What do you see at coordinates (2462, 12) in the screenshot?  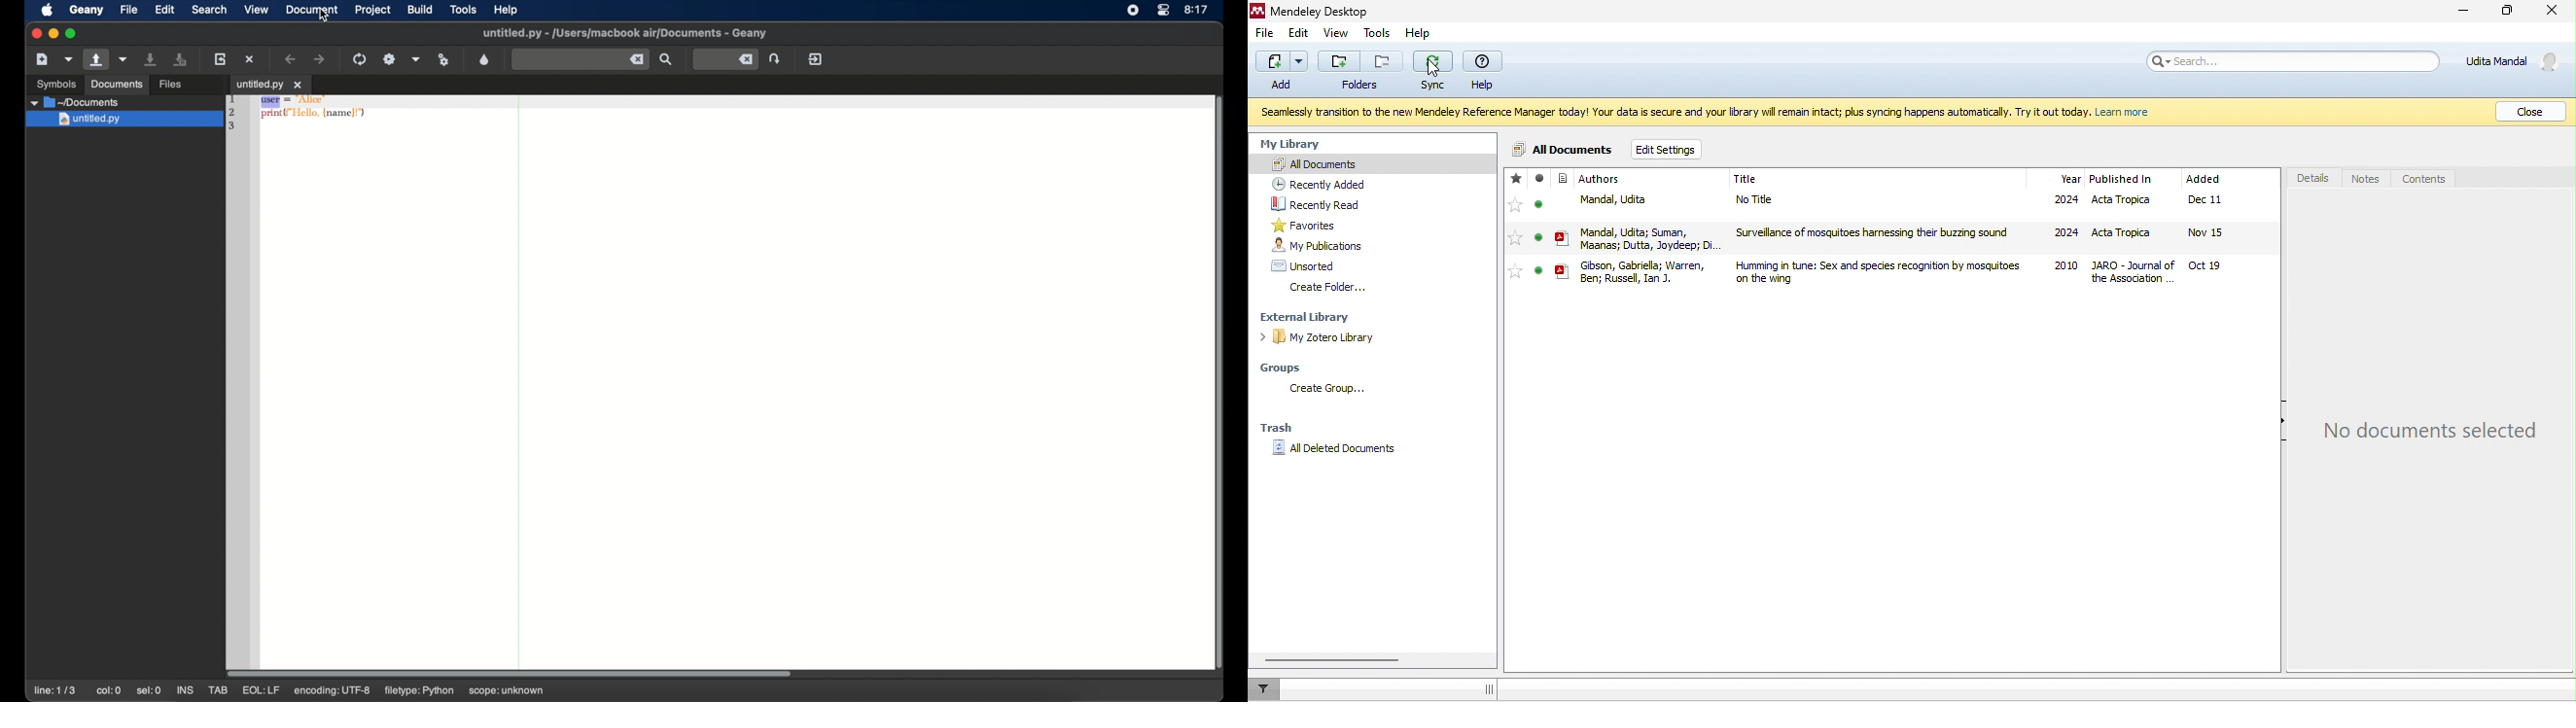 I see `minimize` at bounding box center [2462, 12].